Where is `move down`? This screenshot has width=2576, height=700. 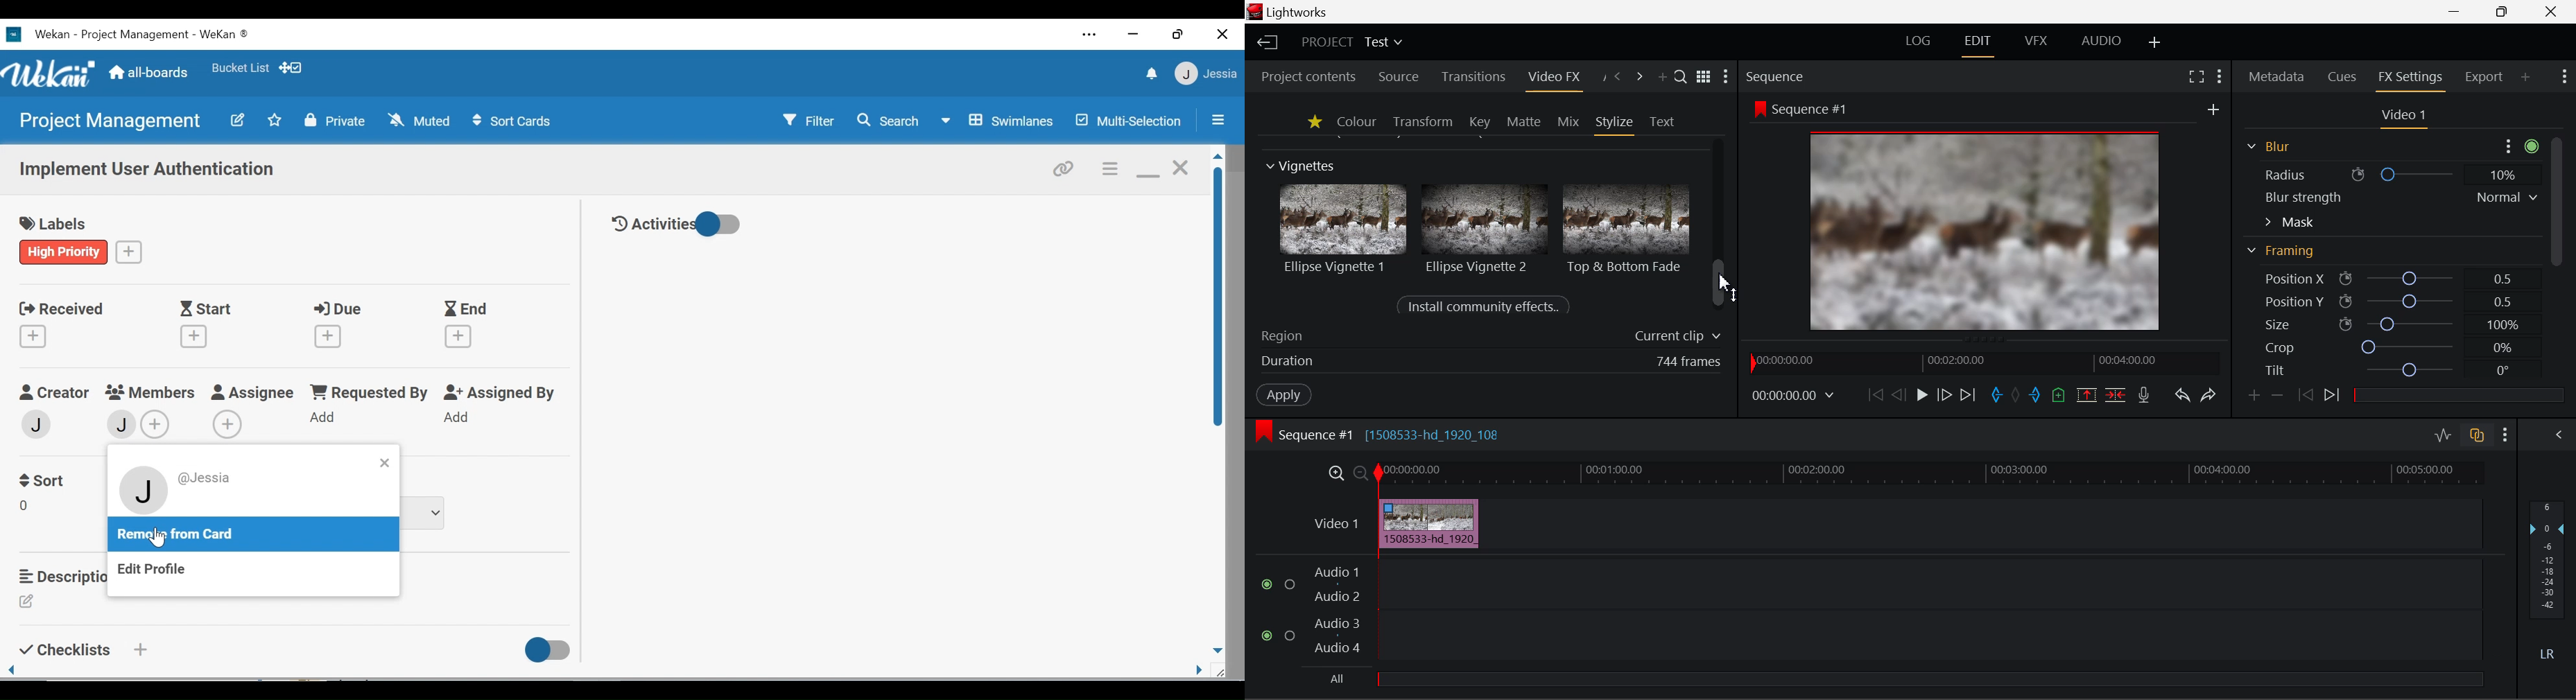
move down is located at coordinates (1217, 650).